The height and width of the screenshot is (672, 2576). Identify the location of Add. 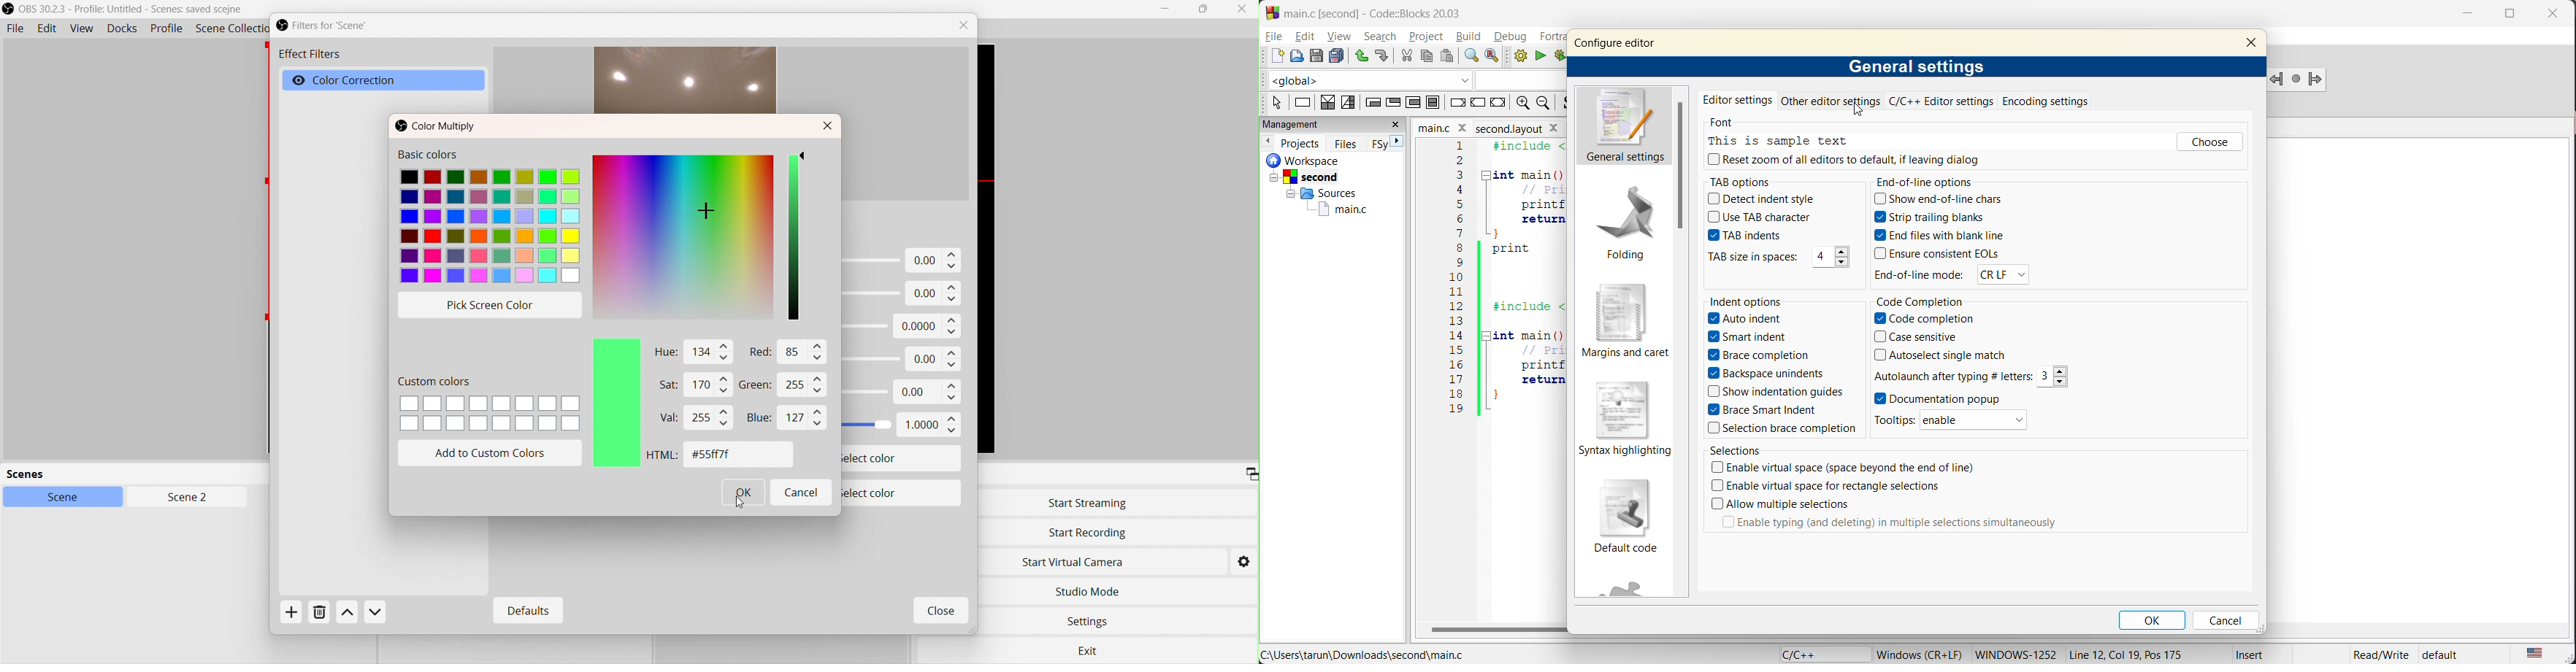
(295, 616).